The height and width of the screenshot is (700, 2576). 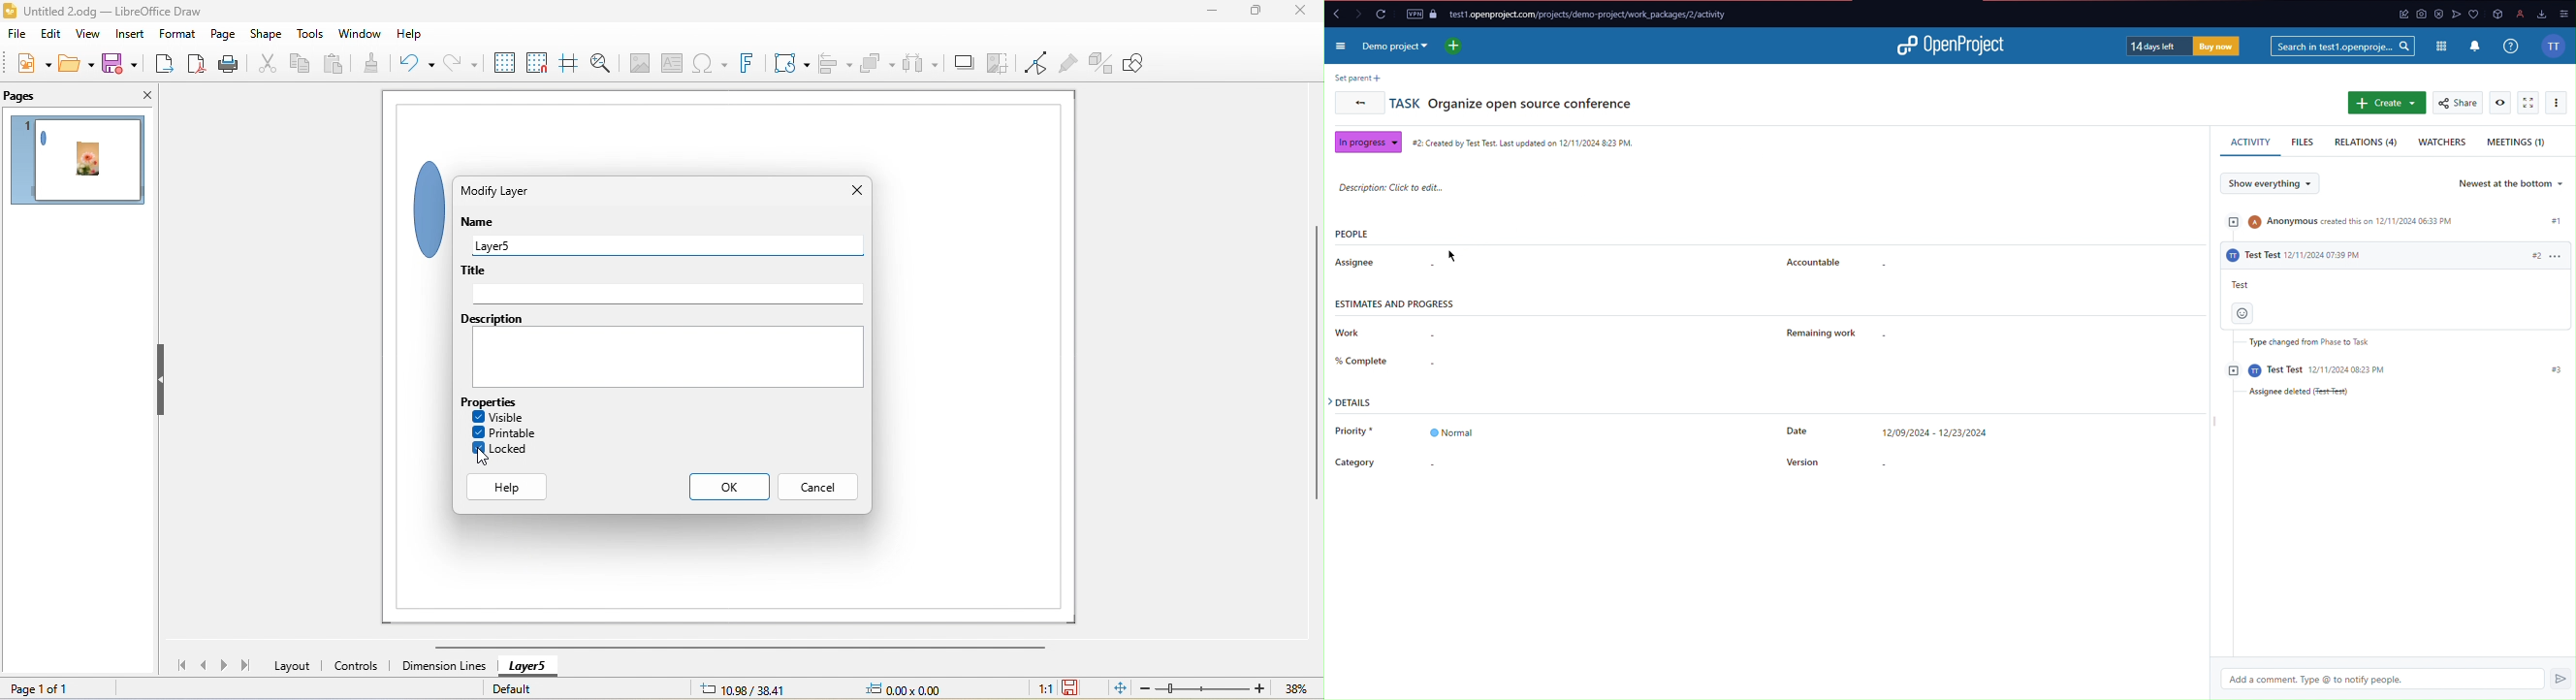 What do you see at coordinates (1118, 687) in the screenshot?
I see `fit page to current window` at bounding box center [1118, 687].